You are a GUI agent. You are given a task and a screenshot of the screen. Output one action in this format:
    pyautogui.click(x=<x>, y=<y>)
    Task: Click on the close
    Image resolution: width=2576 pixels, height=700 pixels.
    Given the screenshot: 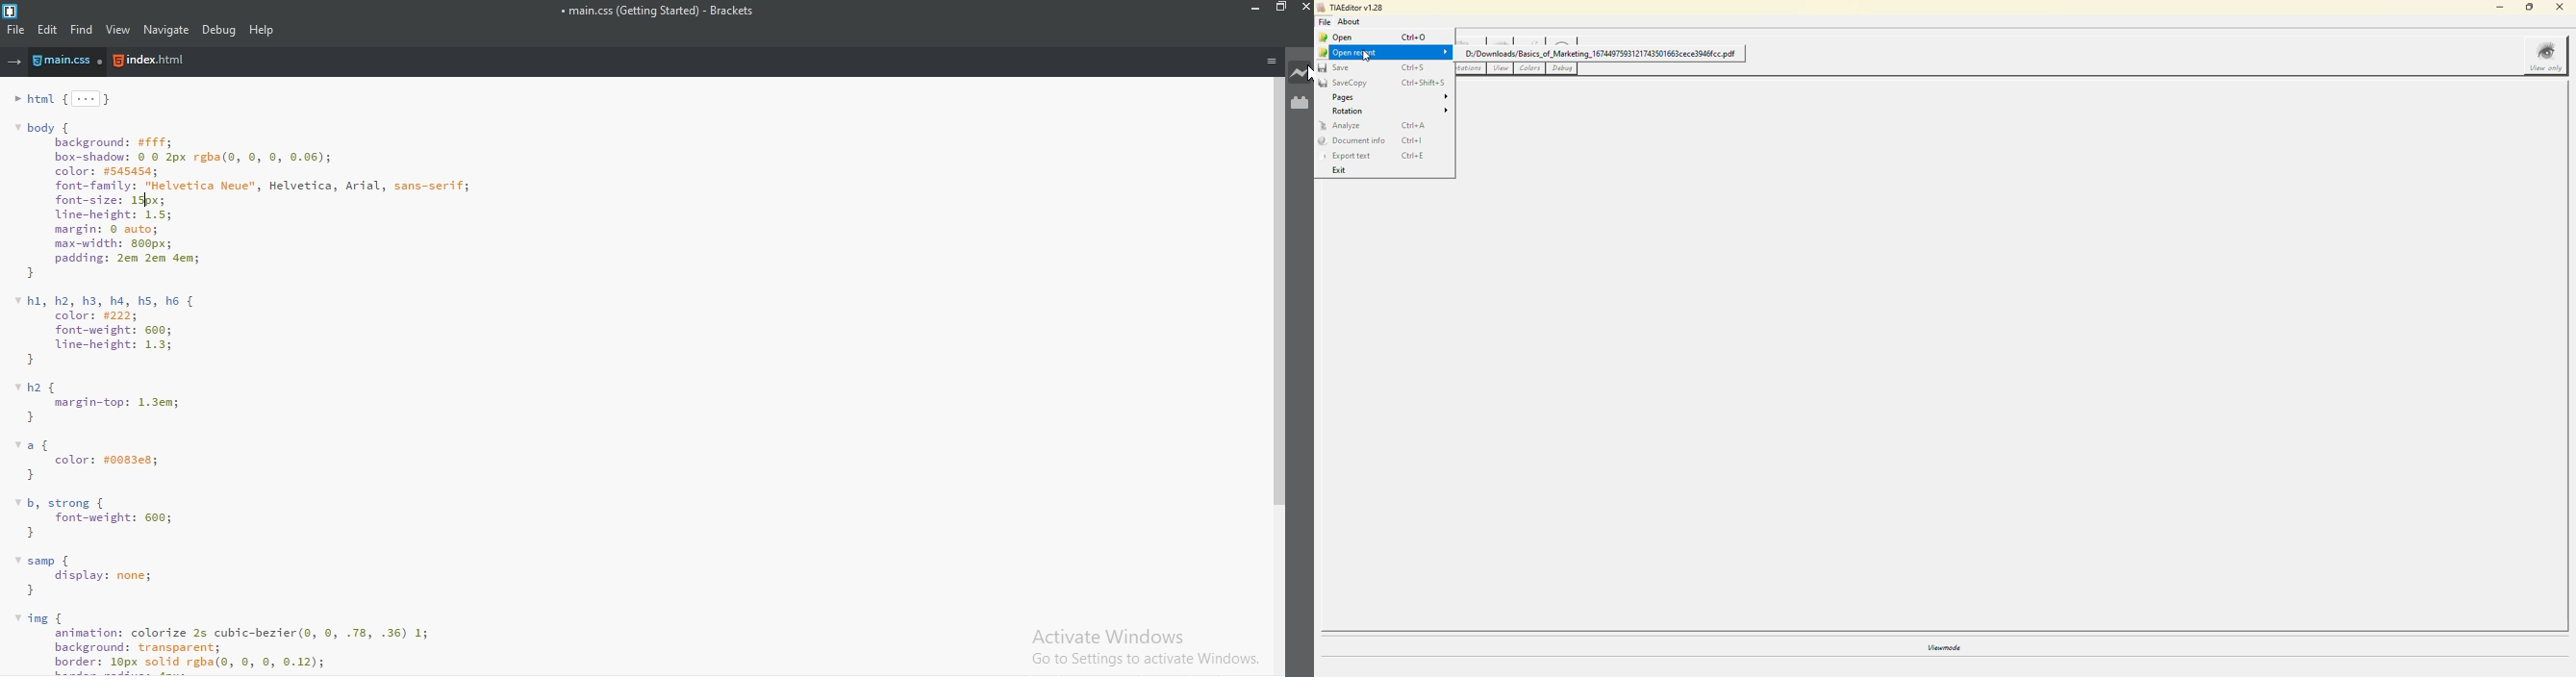 What is the action you would take?
    pyautogui.click(x=1304, y=10)
    